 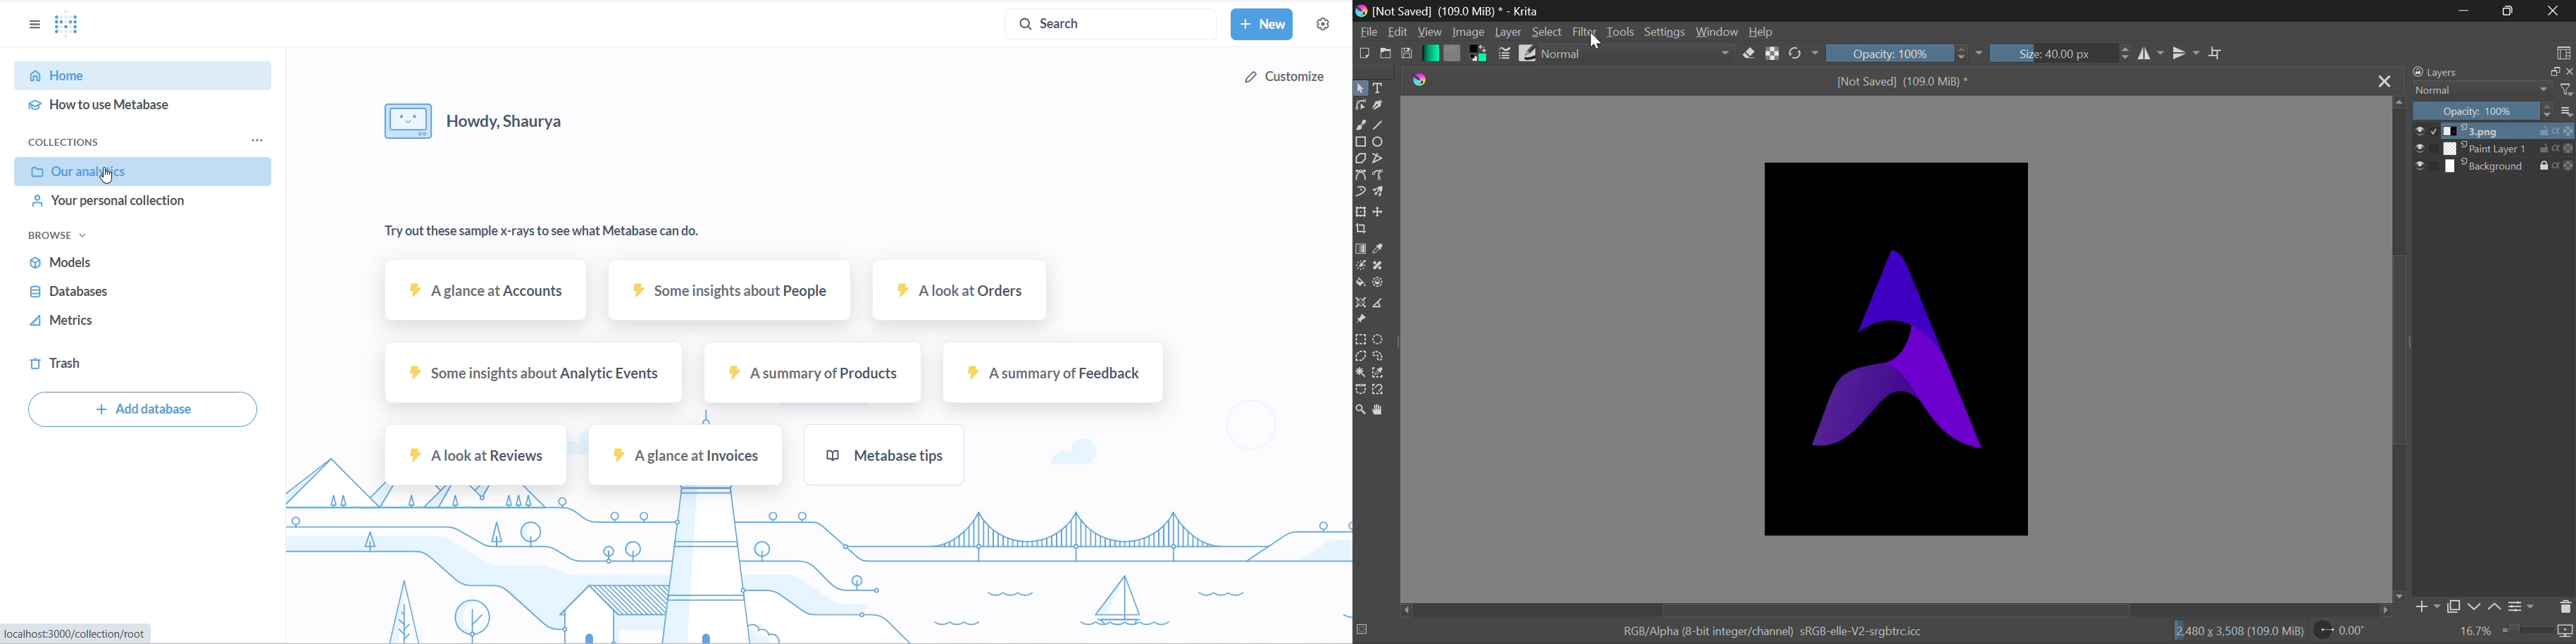 I want to click on Scroll Bar, so click(x=1896, y=610).